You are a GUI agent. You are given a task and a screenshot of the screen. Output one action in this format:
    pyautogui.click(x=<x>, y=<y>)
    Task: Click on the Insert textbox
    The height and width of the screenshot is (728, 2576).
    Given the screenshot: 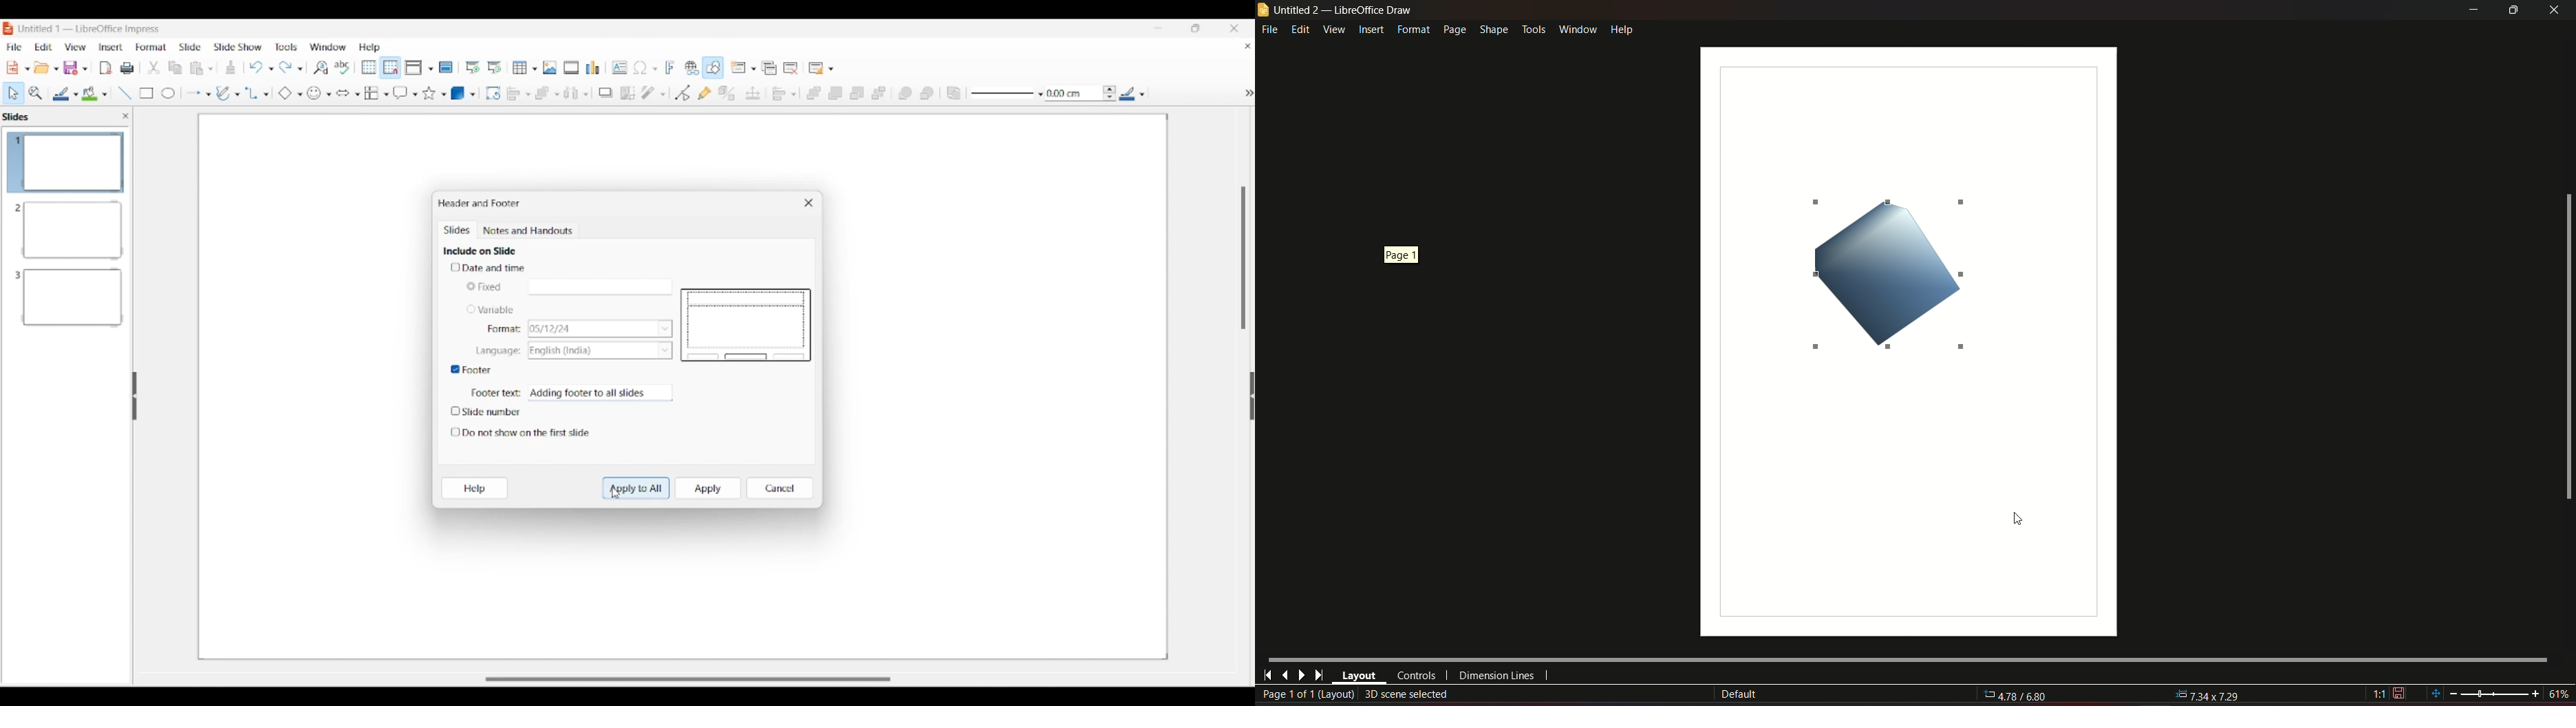 What is the action you would take?
    pyautogui.click(x=620, y=67)
    